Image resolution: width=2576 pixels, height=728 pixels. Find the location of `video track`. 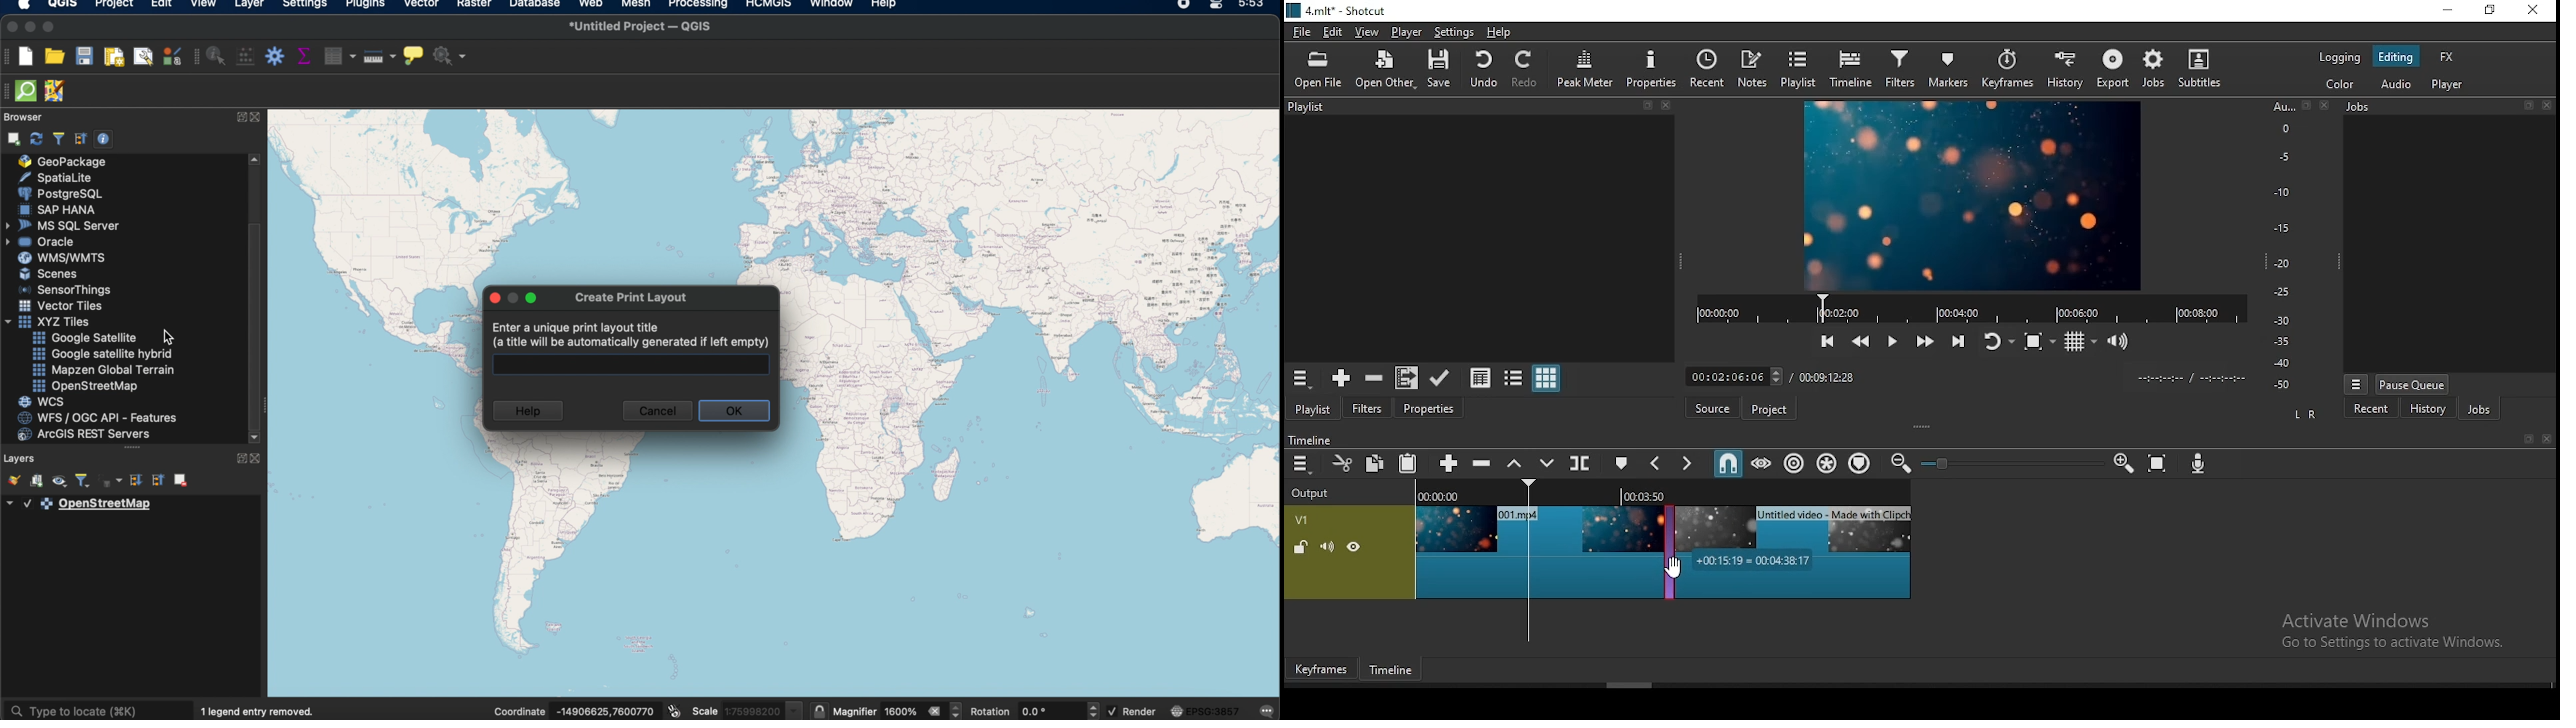

video track is located at coordinates (1350, 551).